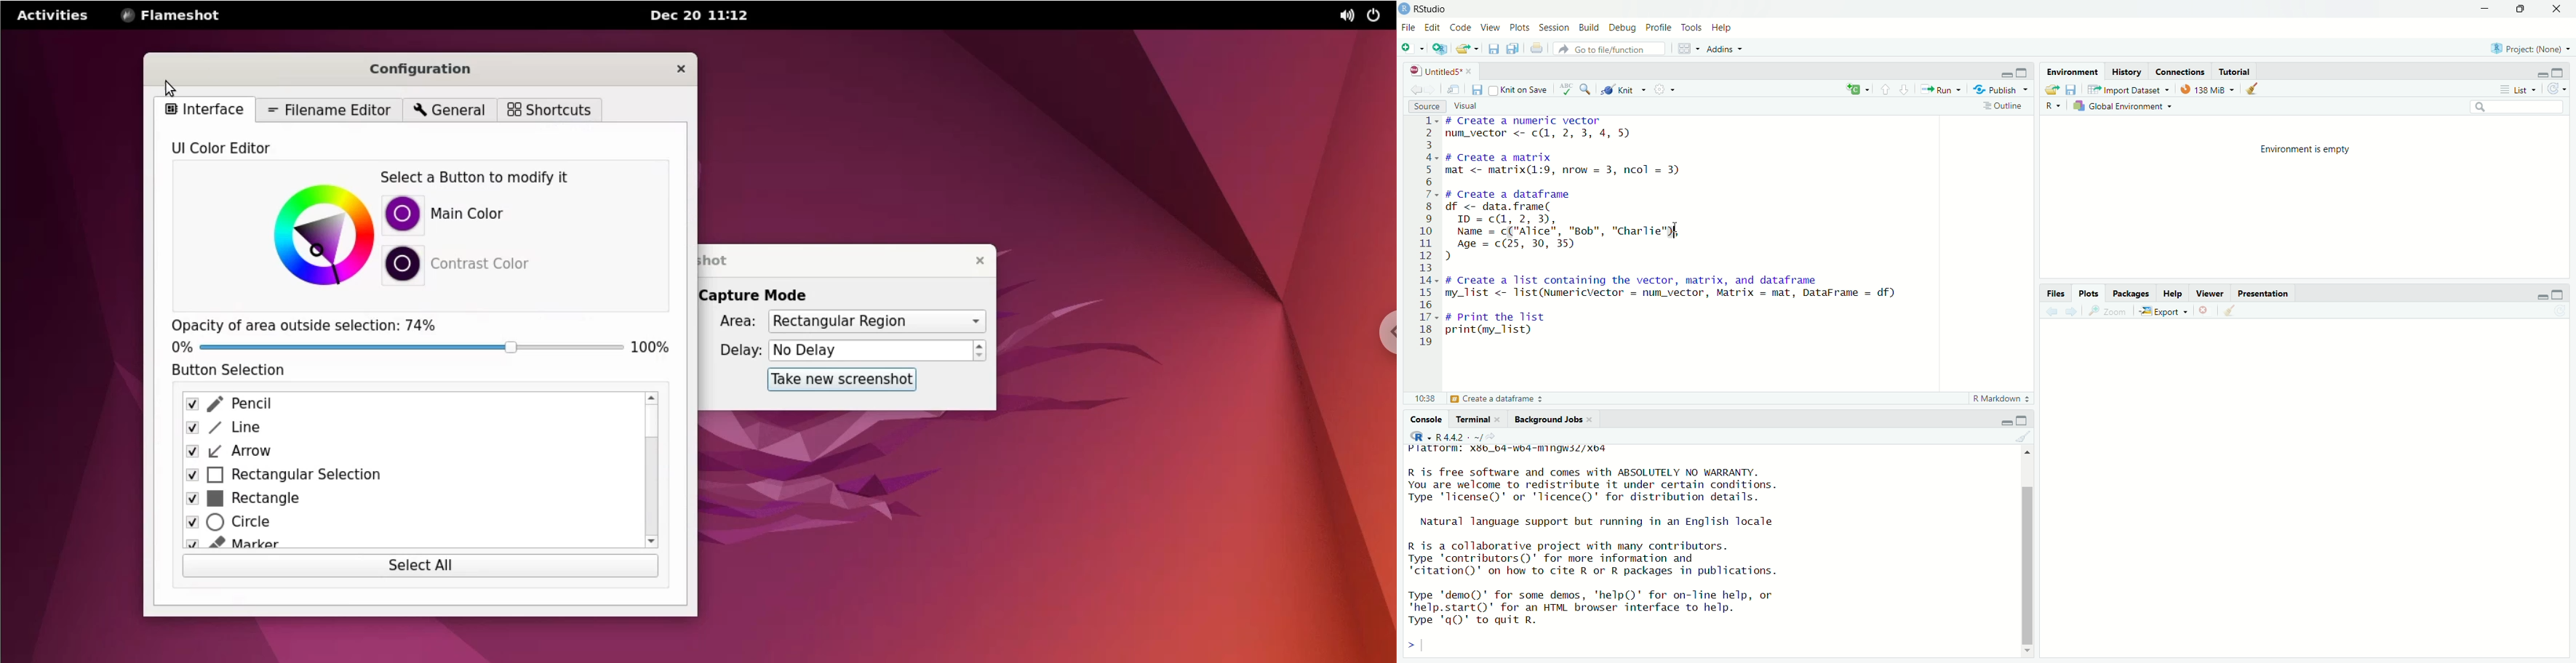 The width and height of the screenshot is (2576, 672). Describe the element at coordinates (2054, 104) in the screenshot. I see `R~` at that location.